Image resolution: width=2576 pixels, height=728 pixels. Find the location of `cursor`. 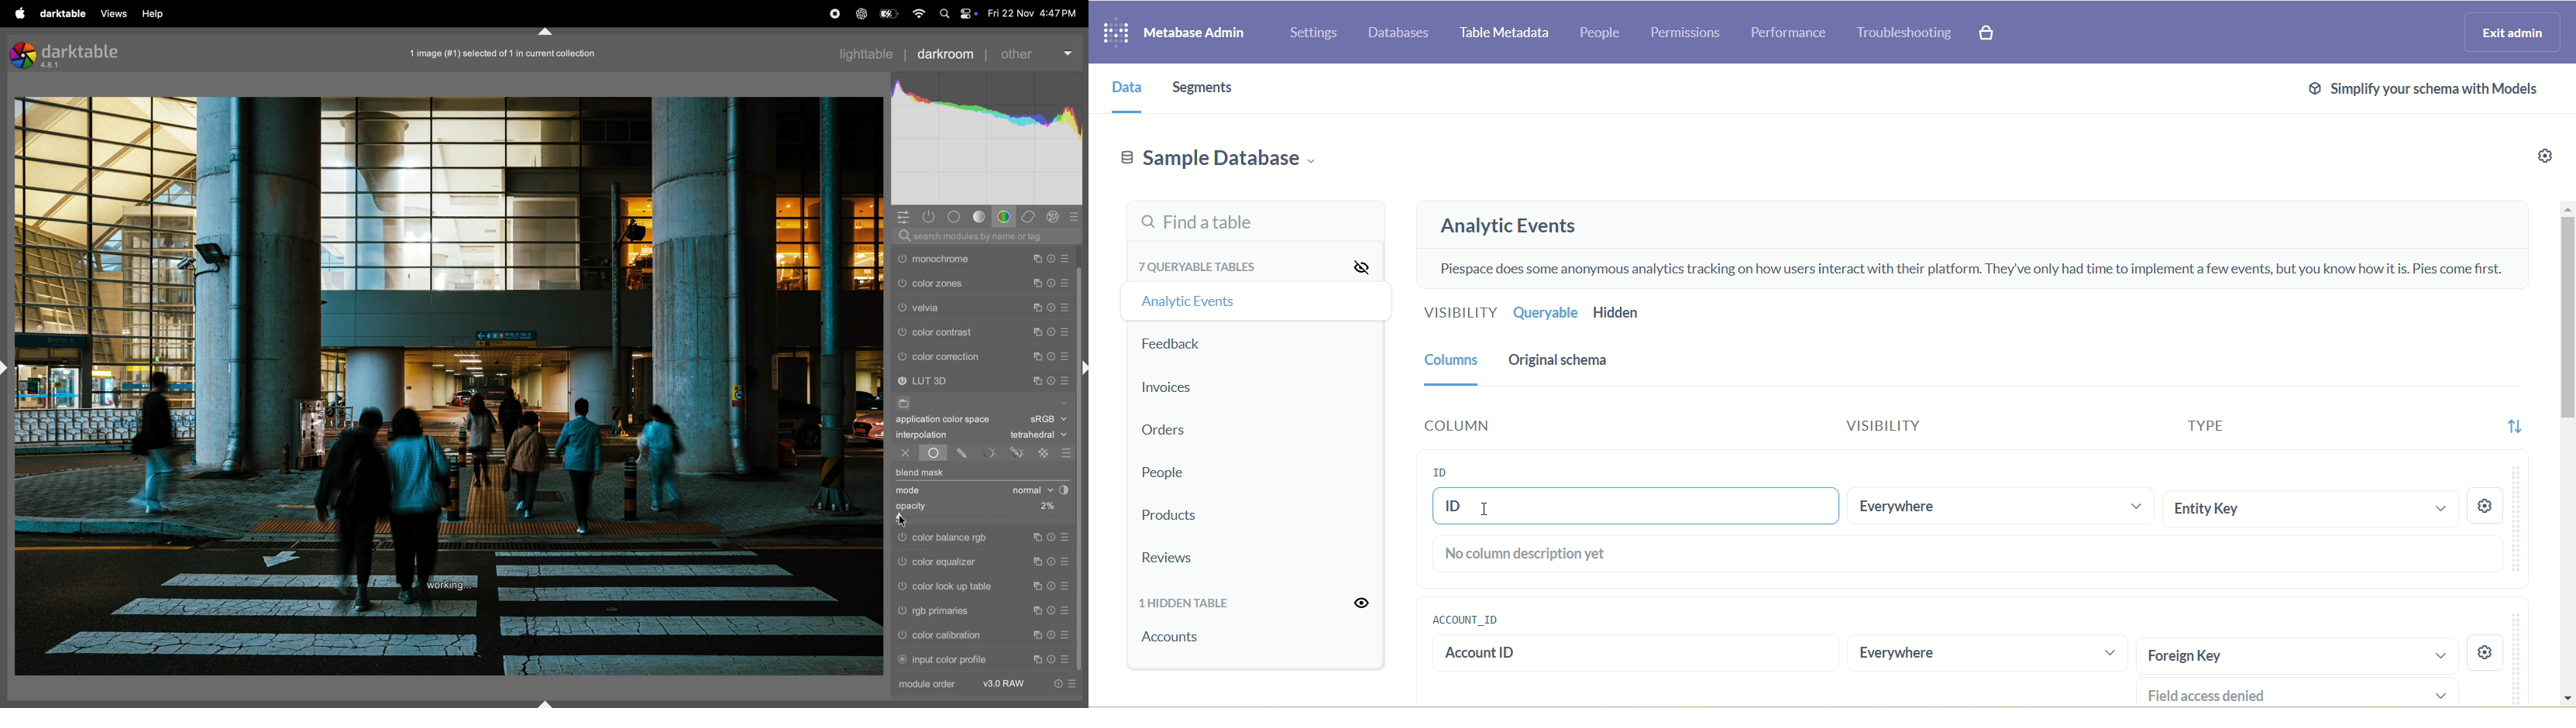

cursor is located at coordinates (1485, 508).